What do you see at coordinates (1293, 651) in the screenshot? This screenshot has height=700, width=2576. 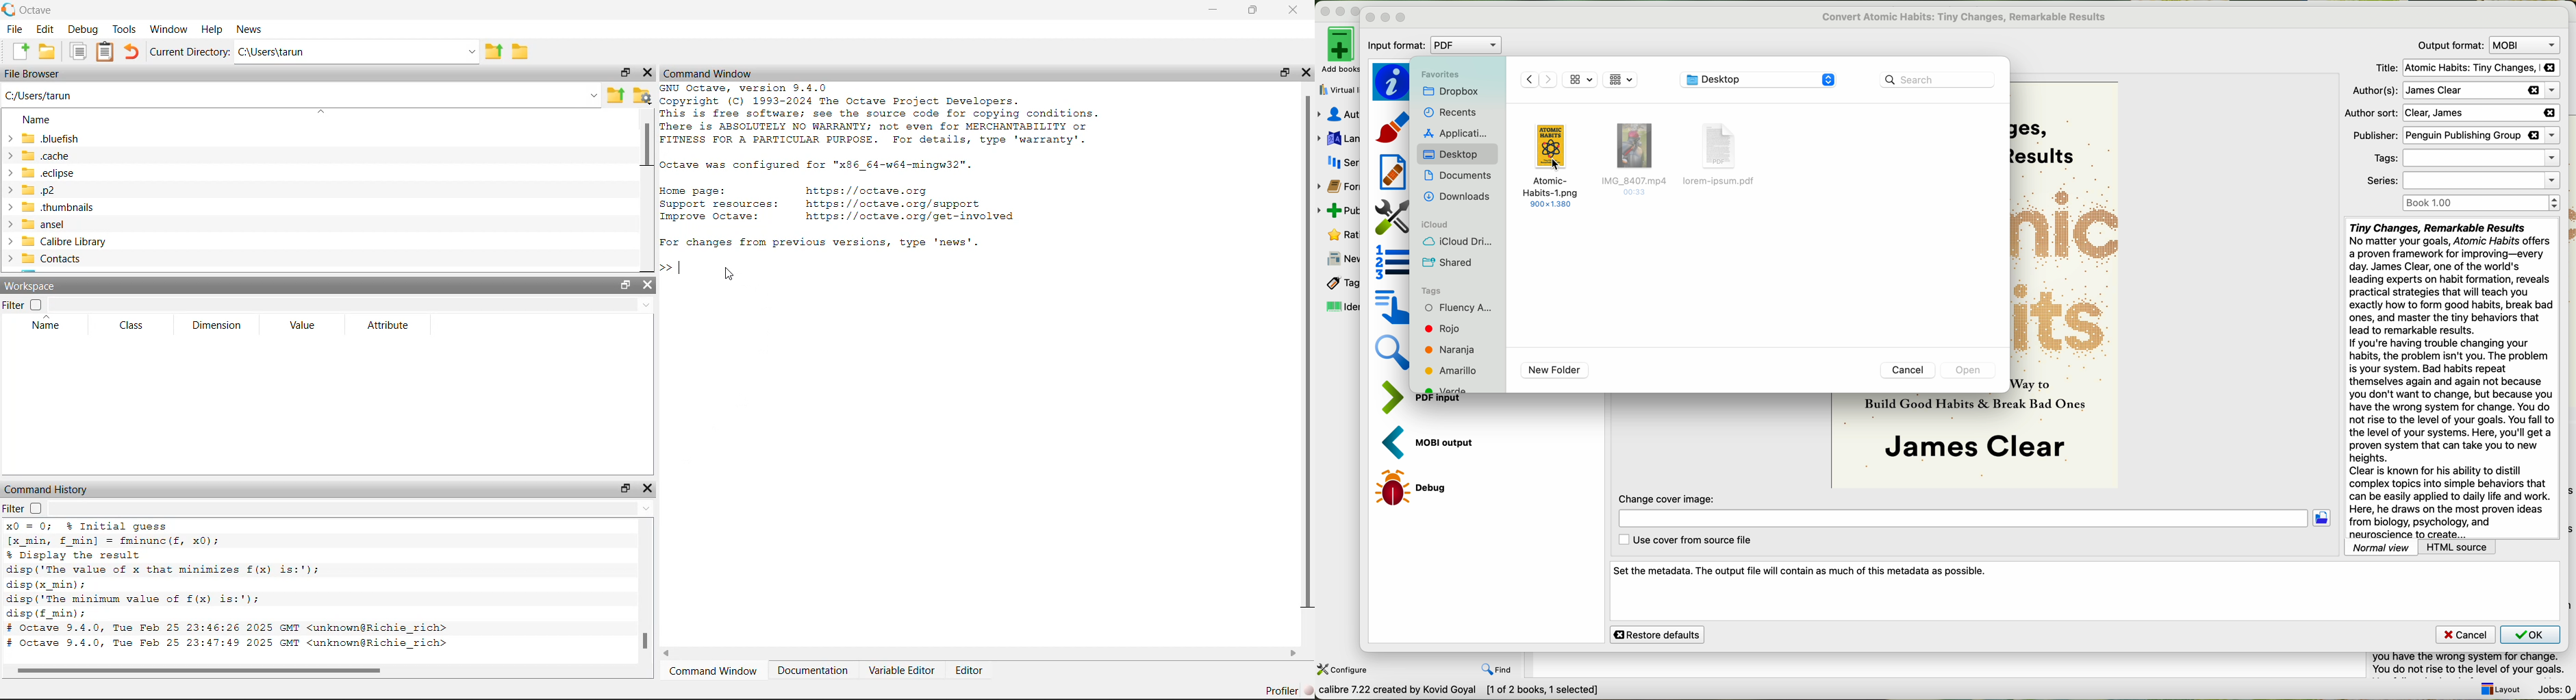 I see `Right` at bounding box center [1293, 651].